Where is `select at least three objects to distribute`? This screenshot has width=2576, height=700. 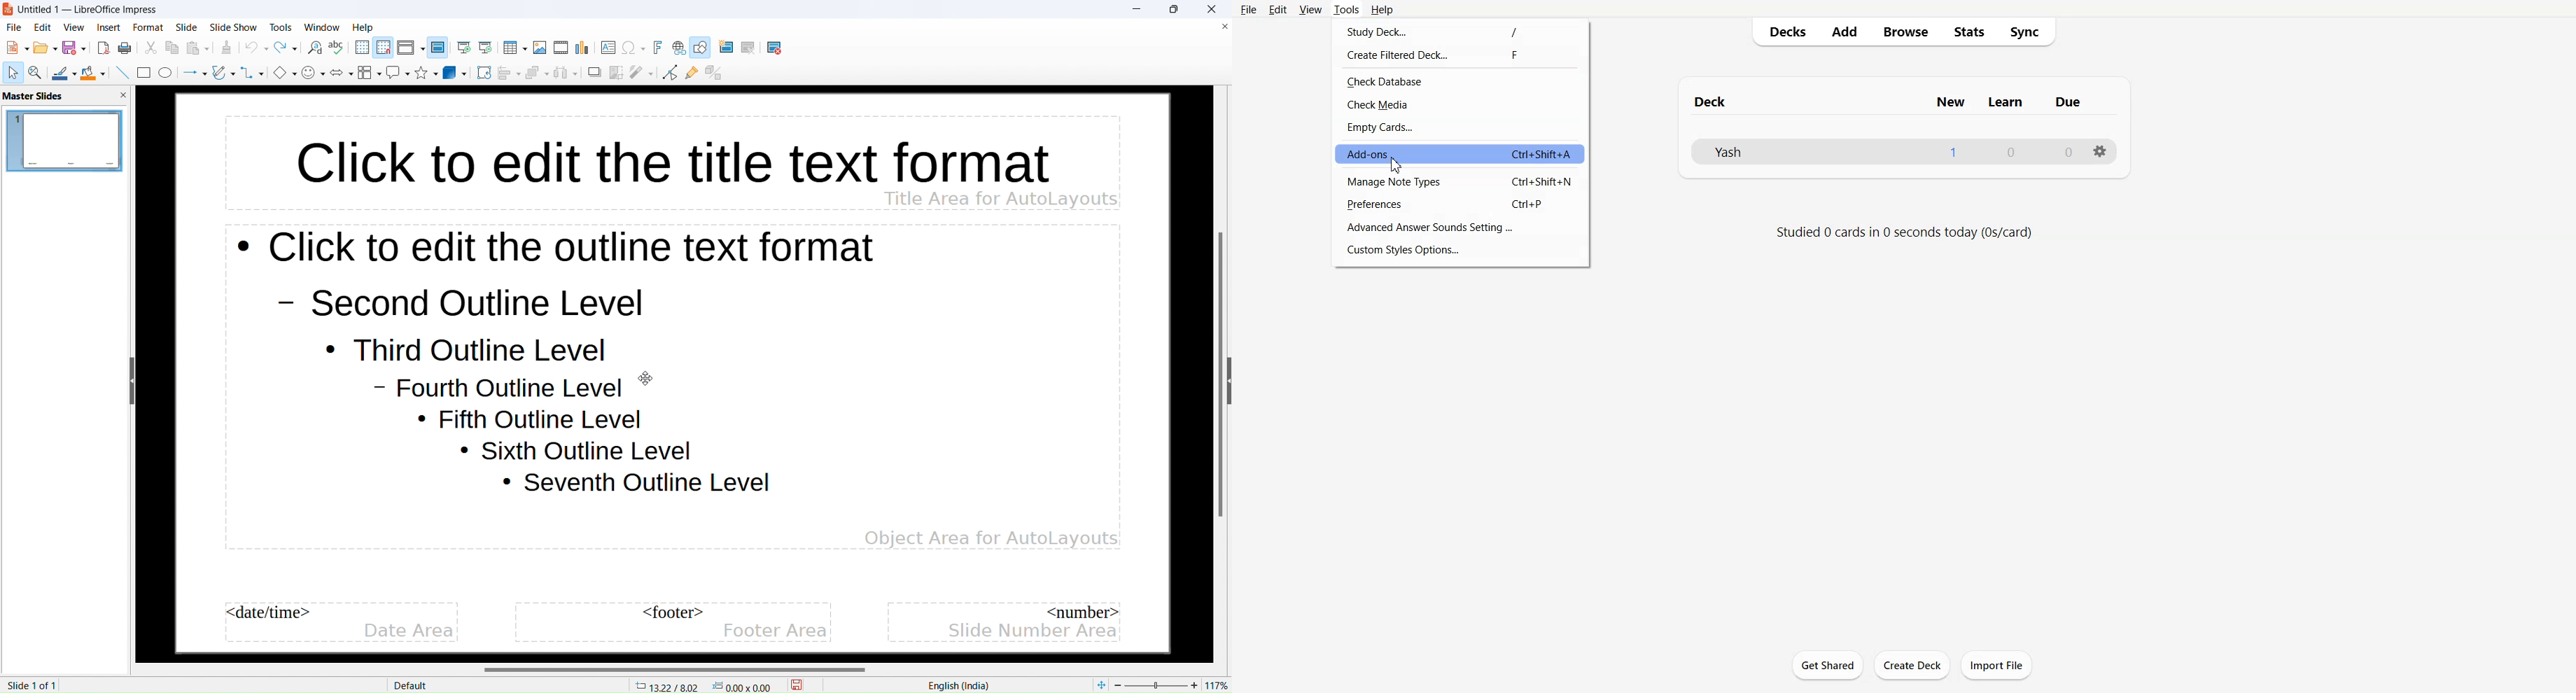 select at least three objects to distribute is located at coordinates (566, 73).